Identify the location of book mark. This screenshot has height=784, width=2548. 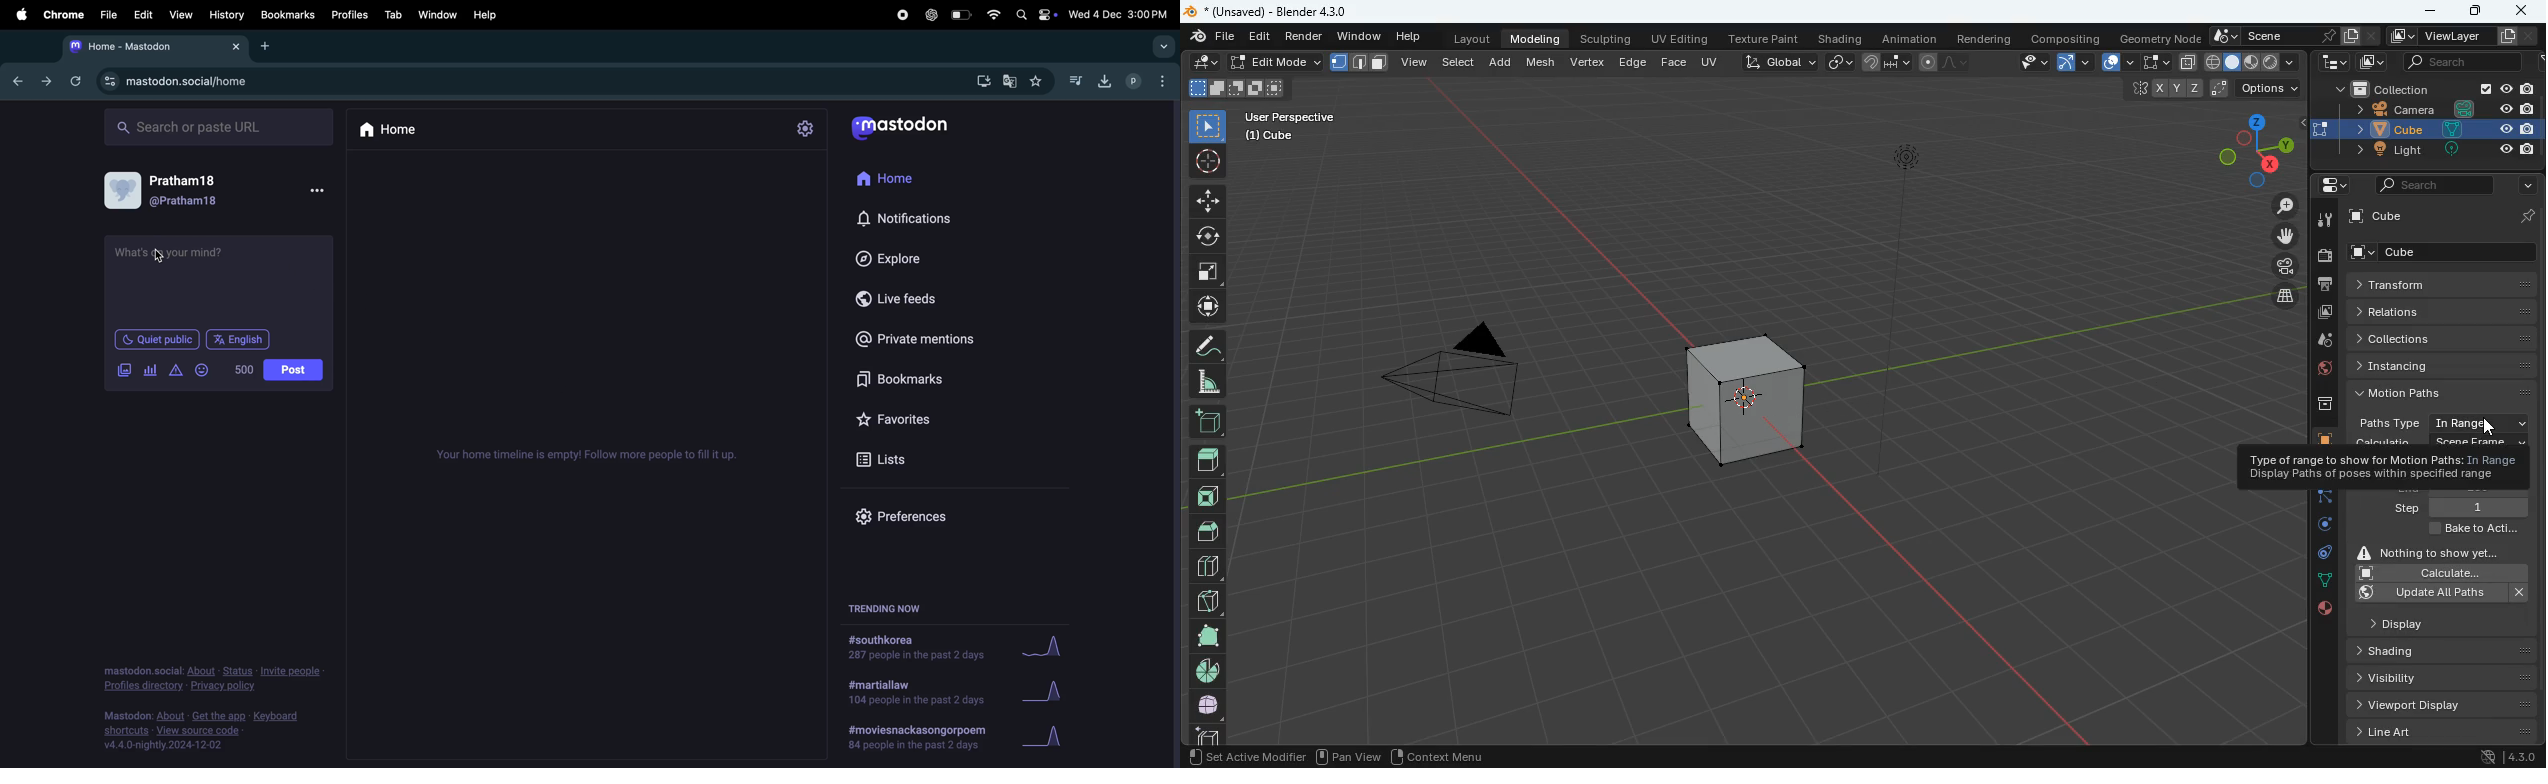
(287, 14).